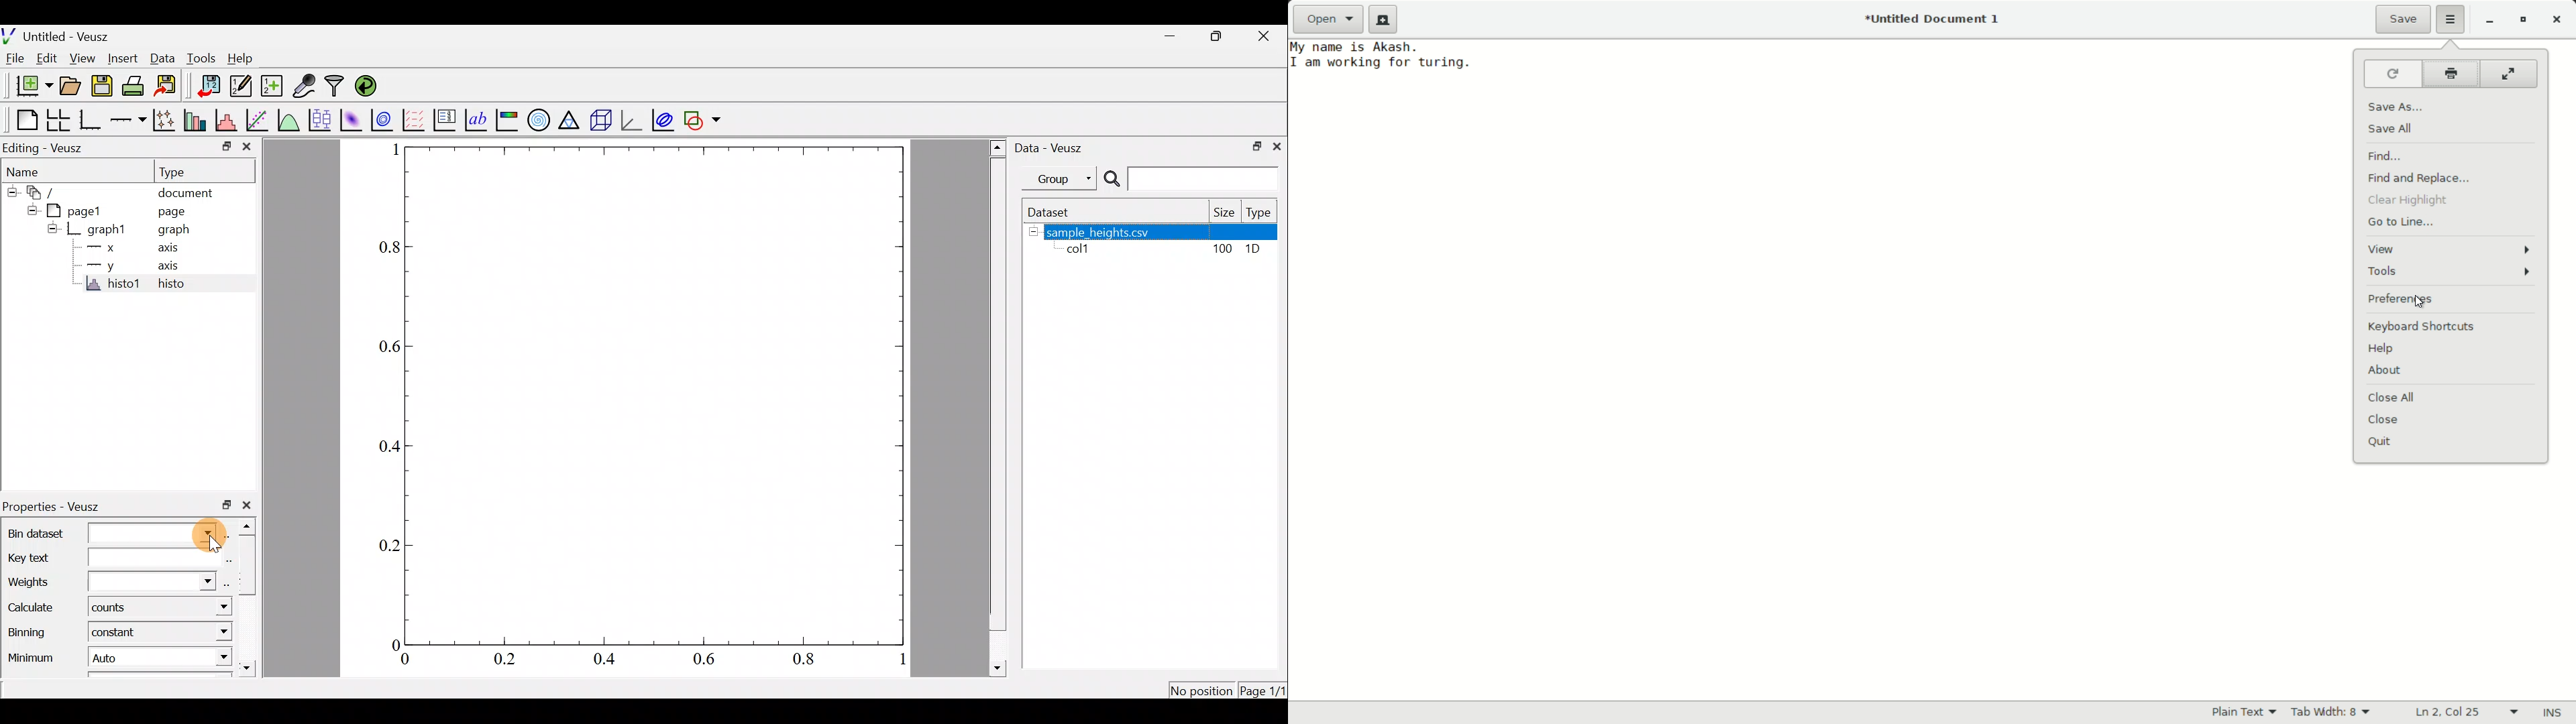  What do you see at coordinates (319, 119) in the screenshot?
I see `plot box plots` at bounding box center [319, 119].